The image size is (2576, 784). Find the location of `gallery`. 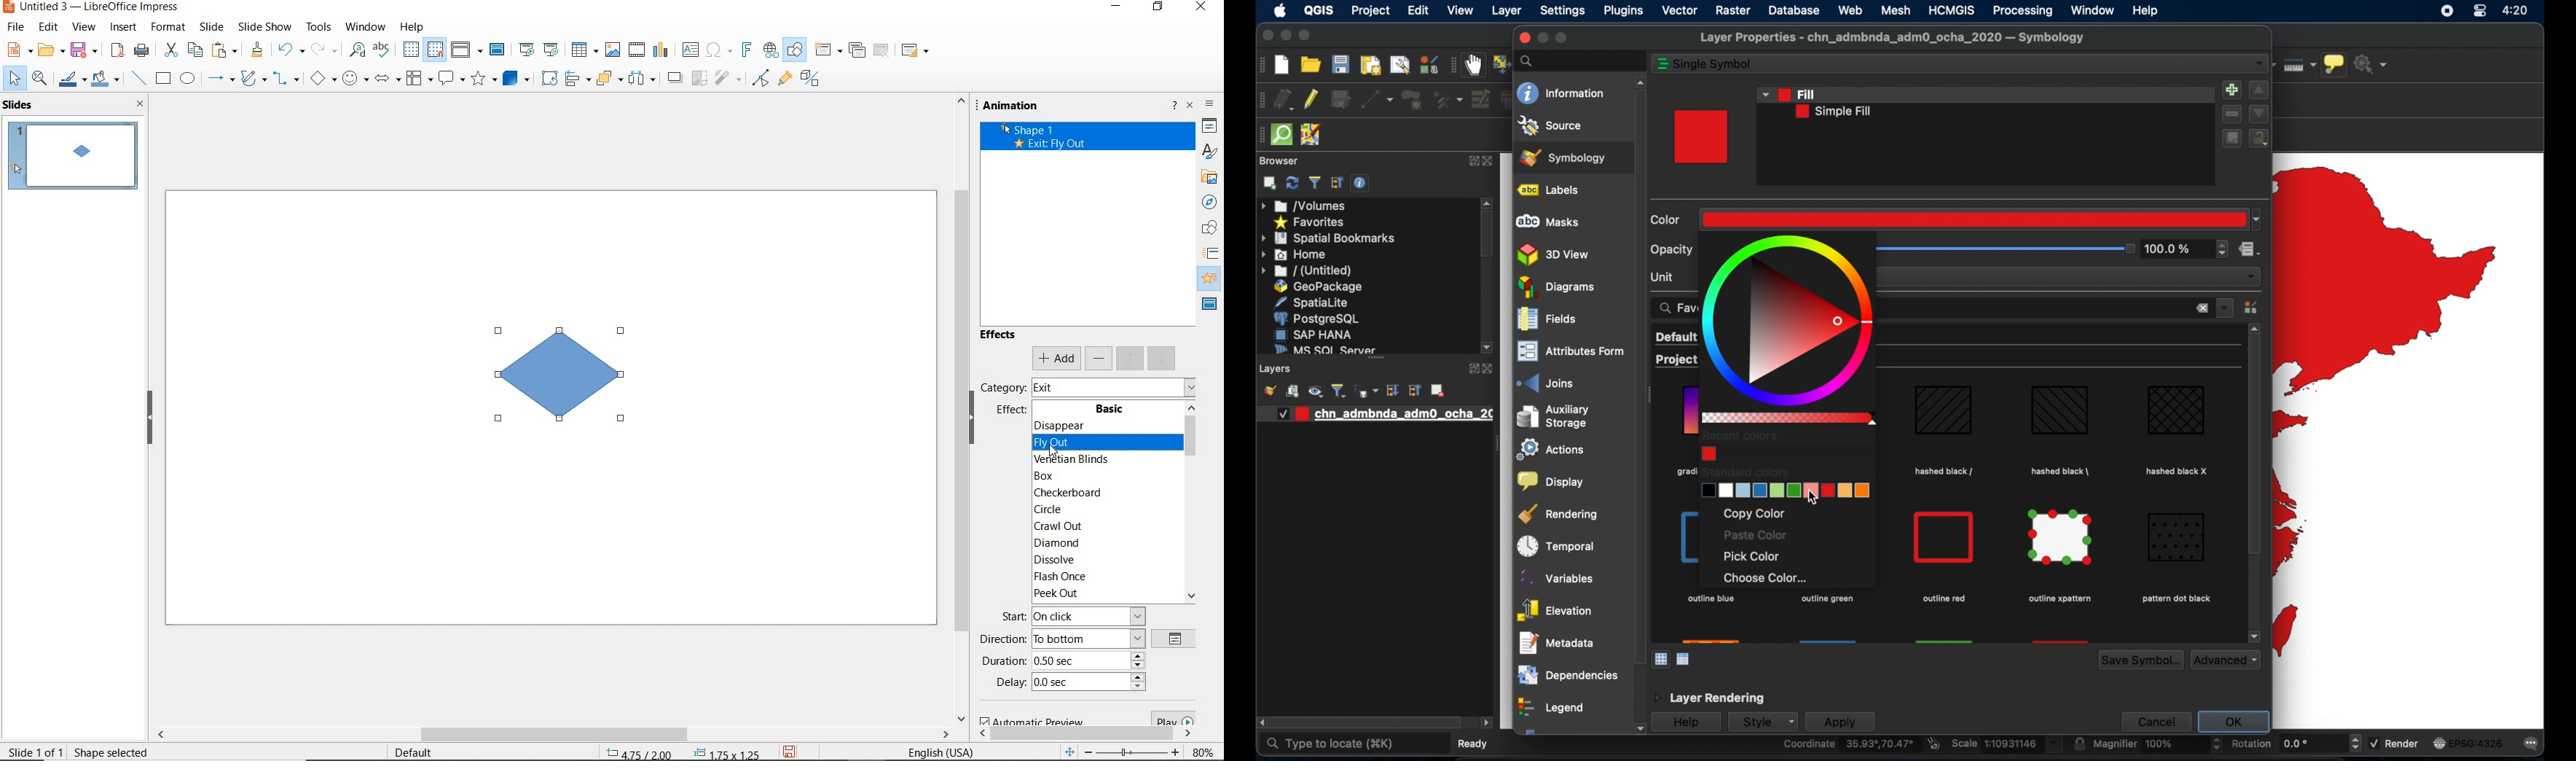

gallery is located at coordinates (1206, 179).